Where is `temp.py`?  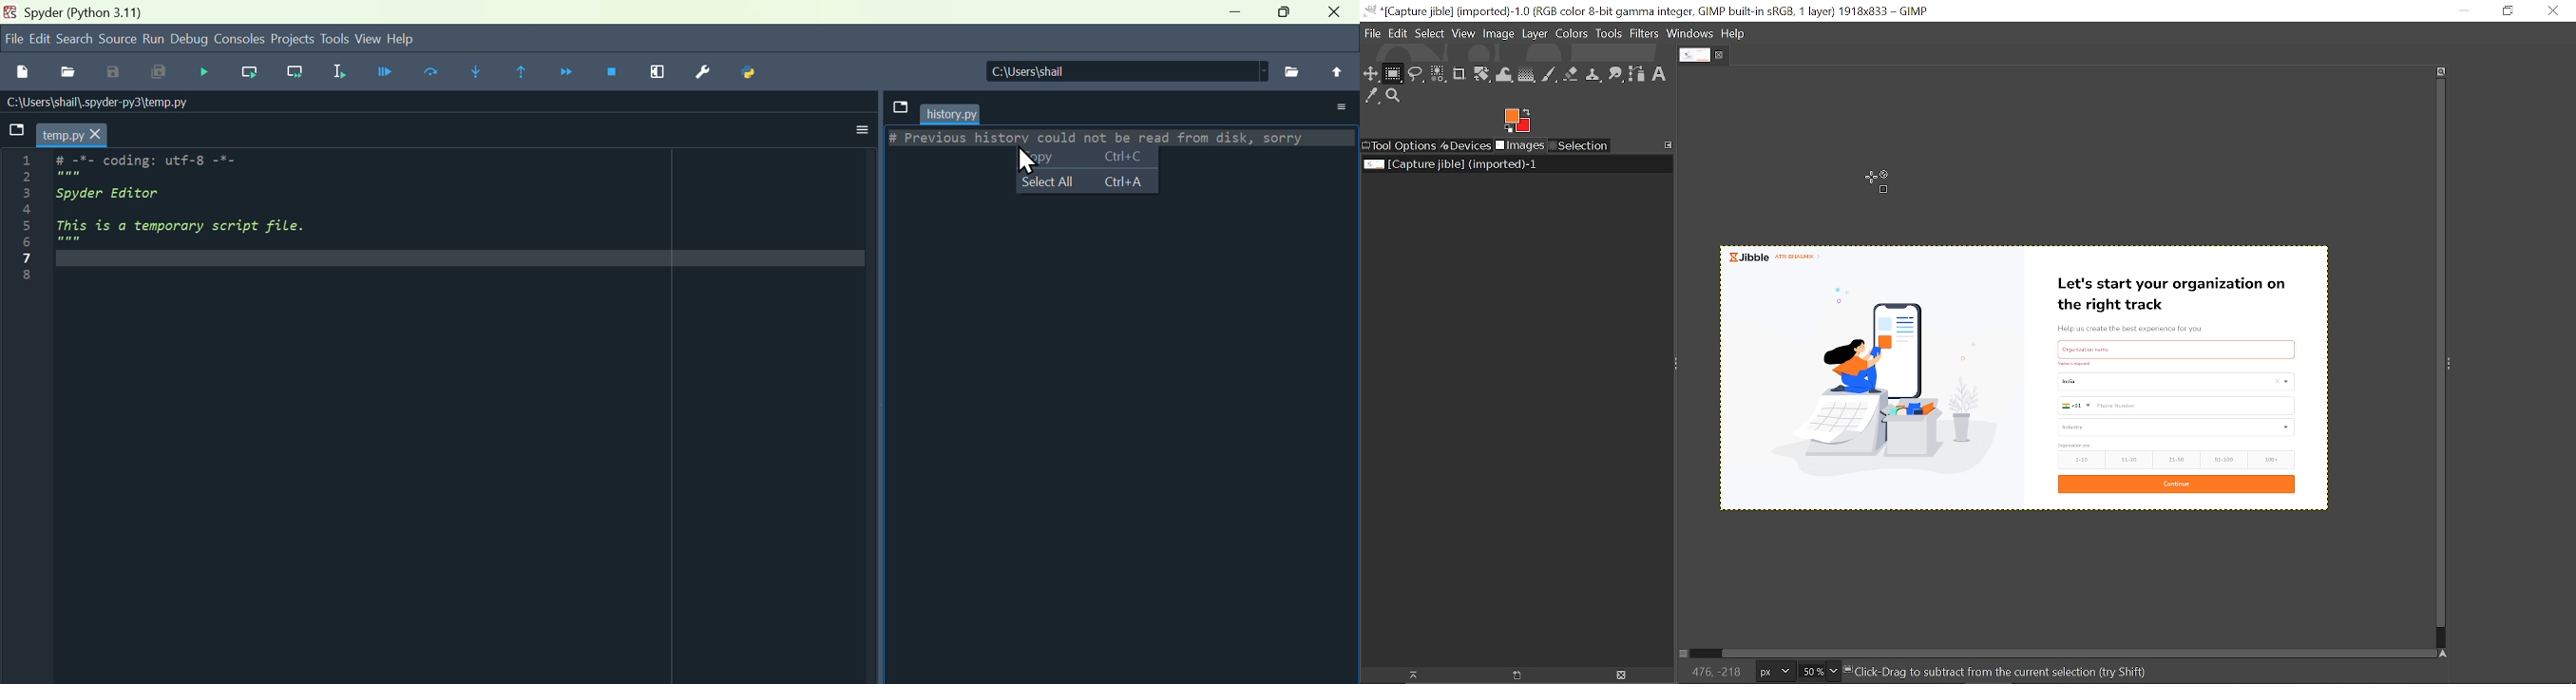 temp.py is located at coordinates (72, 135).